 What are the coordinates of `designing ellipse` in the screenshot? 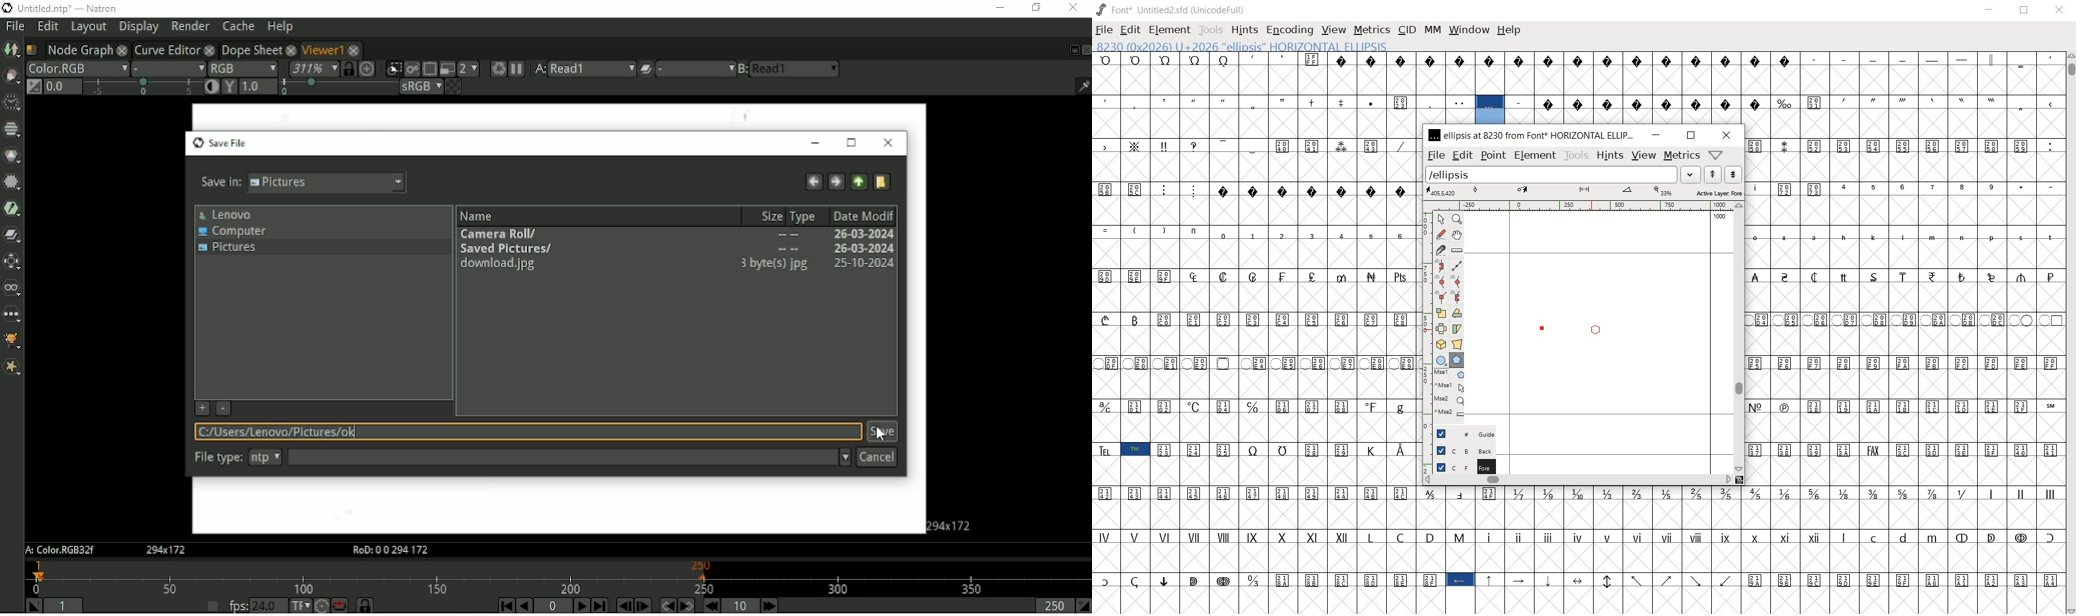 It's located at (1576, 327).